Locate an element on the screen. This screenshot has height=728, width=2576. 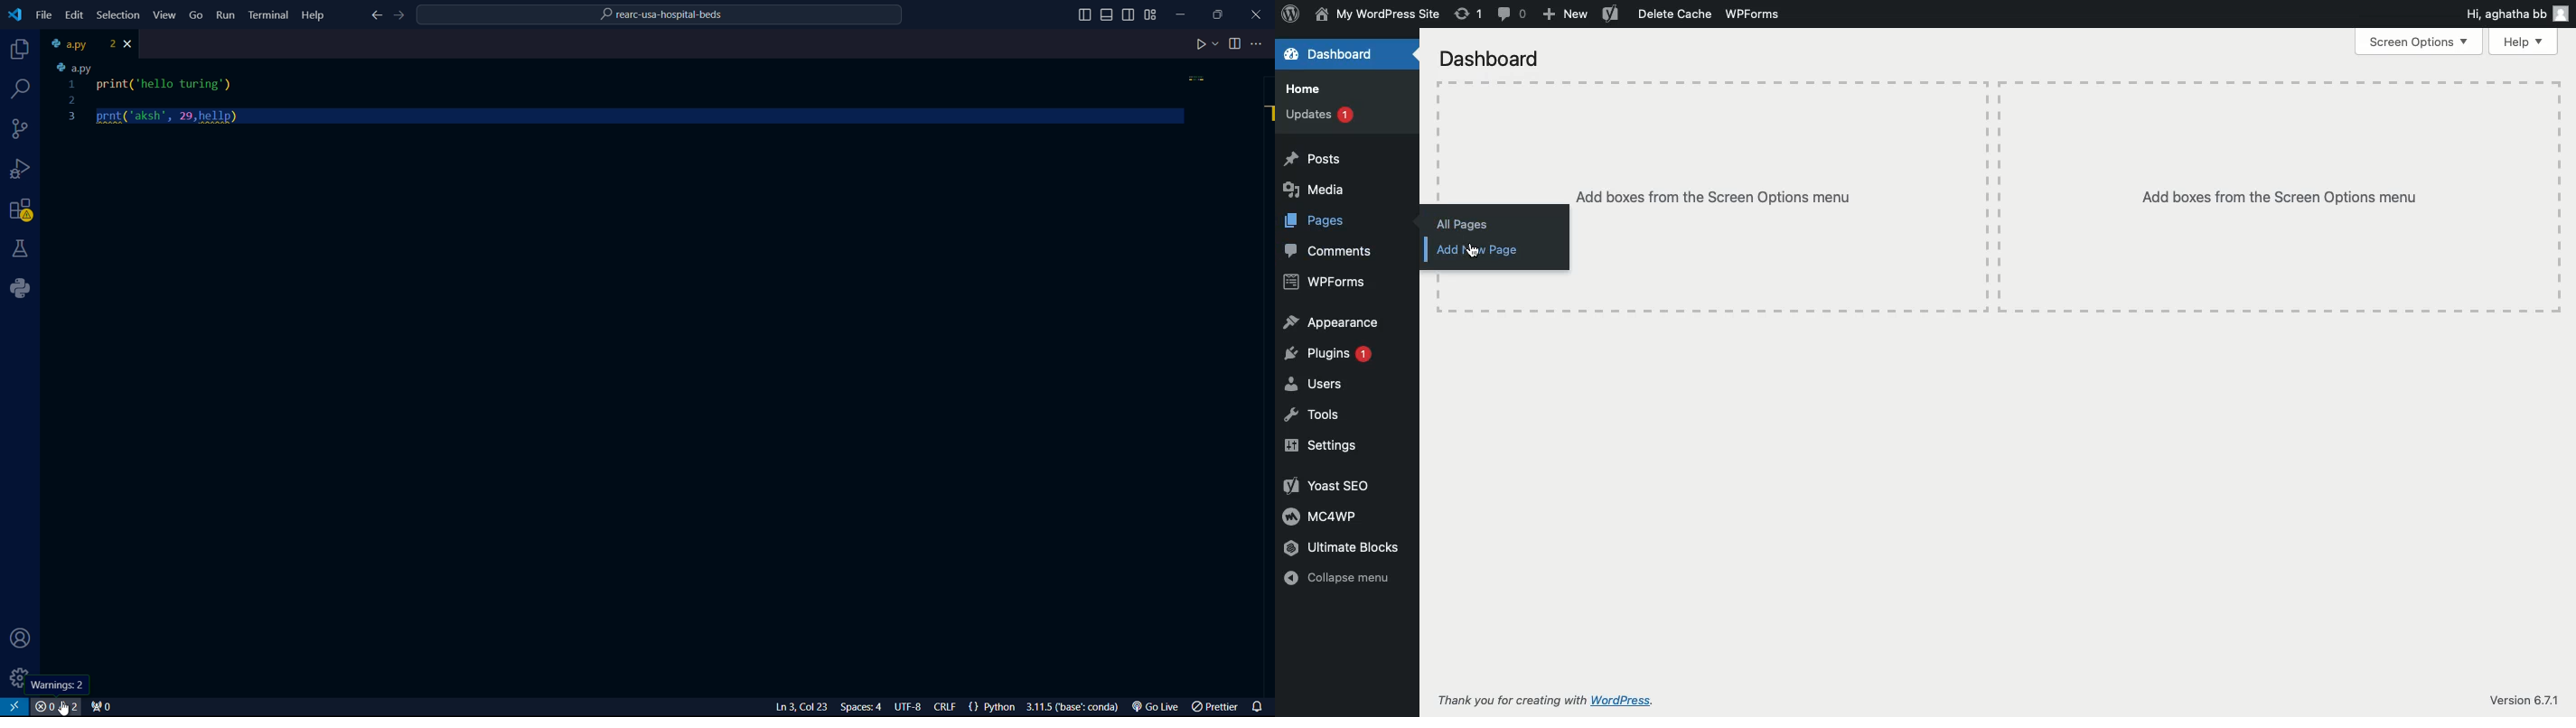
CRLF is located at coordinates (948, 708).